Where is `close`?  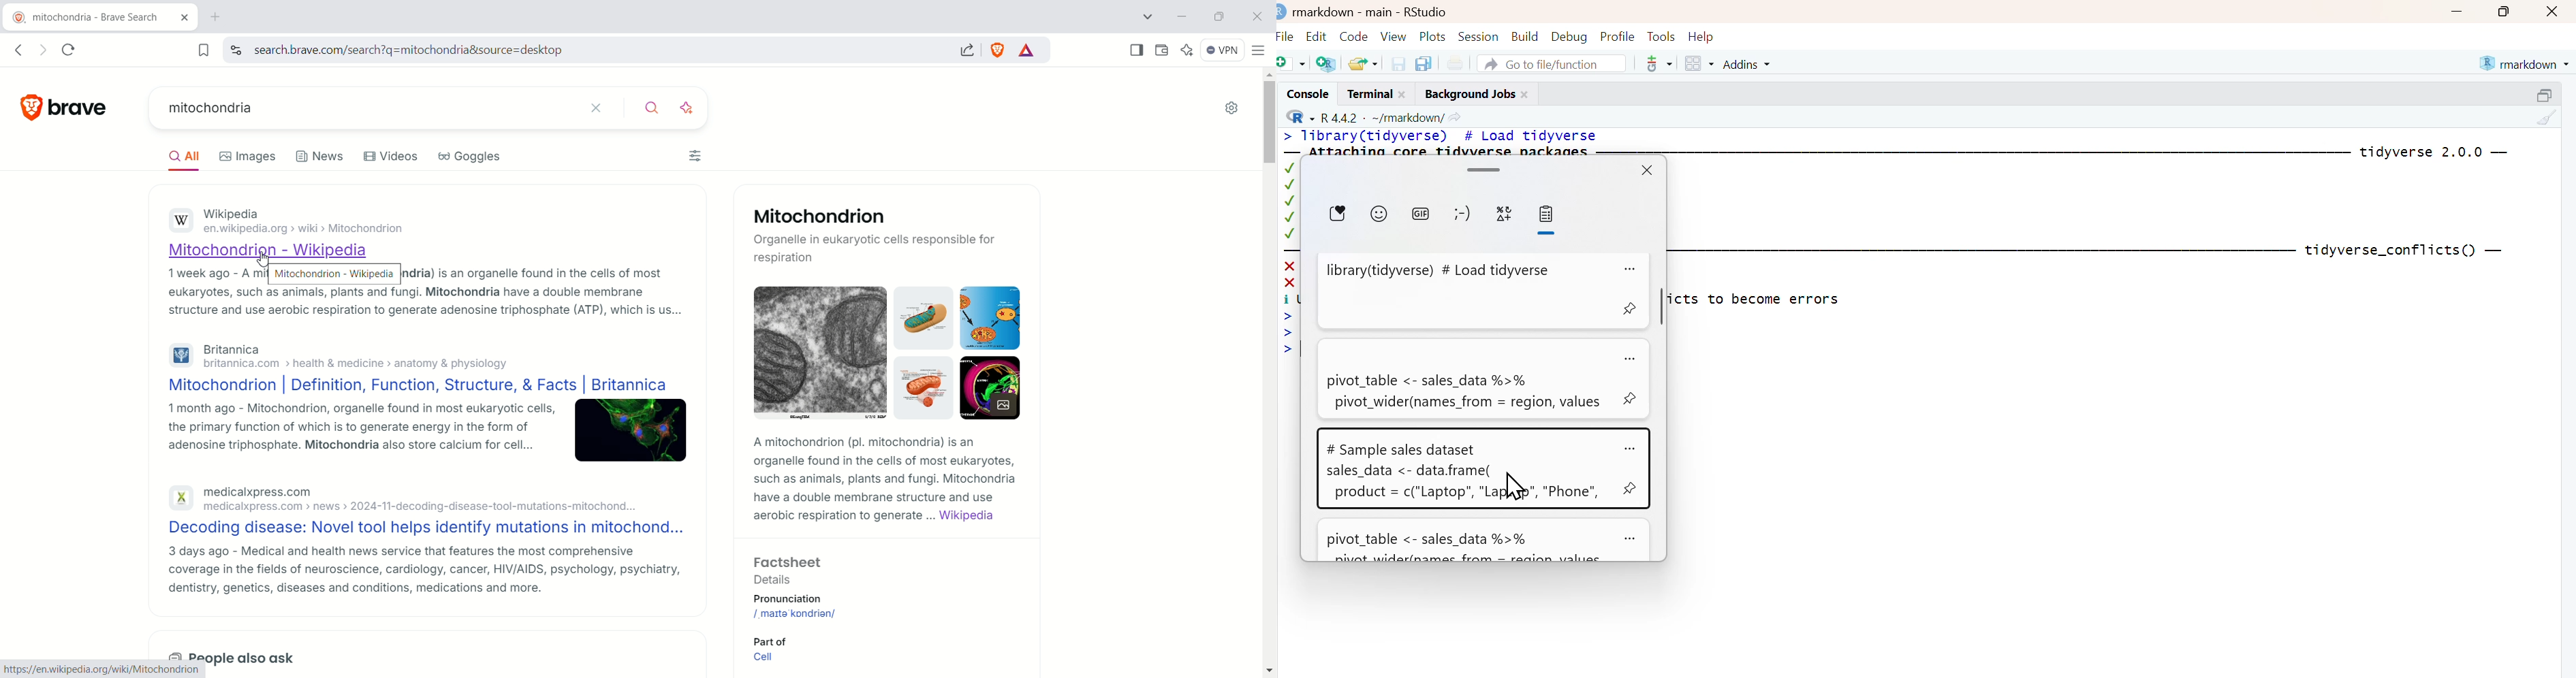
close is located at coordinates (1527, 93).